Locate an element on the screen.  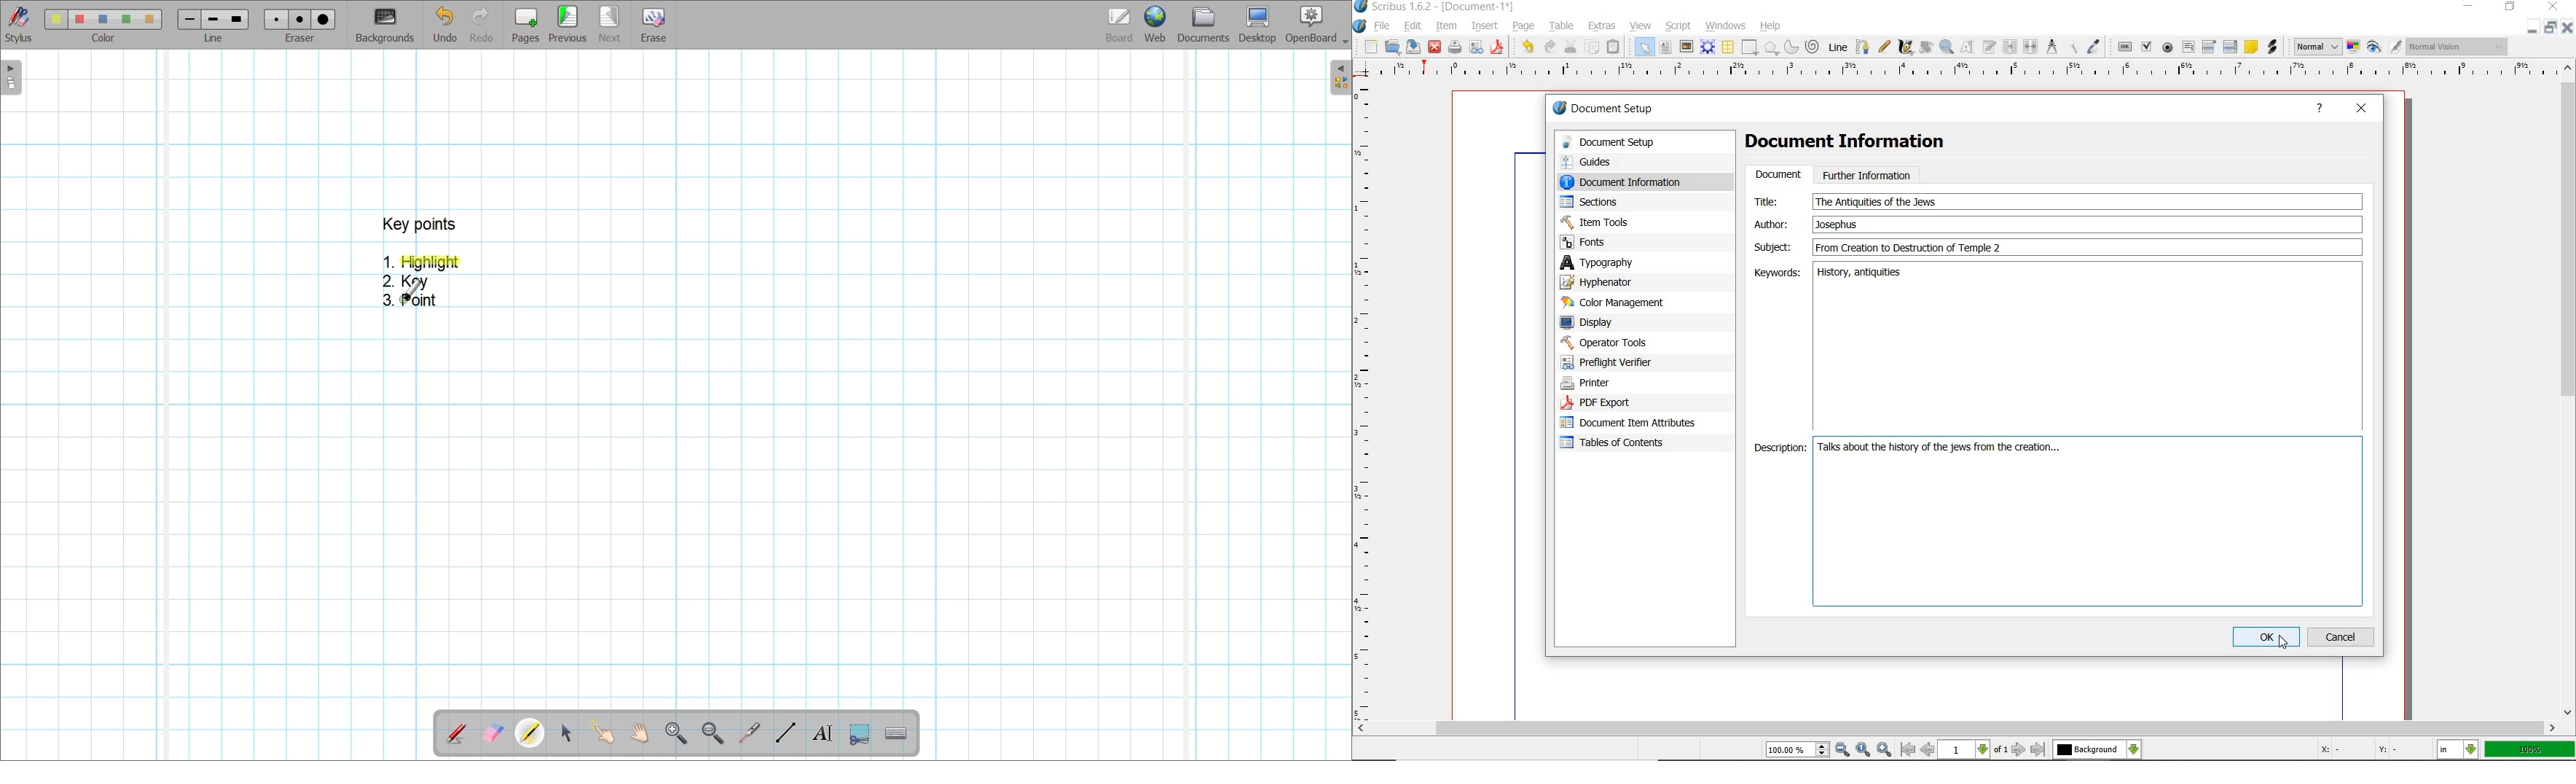
3. Point is located at coordinates (408, 300).